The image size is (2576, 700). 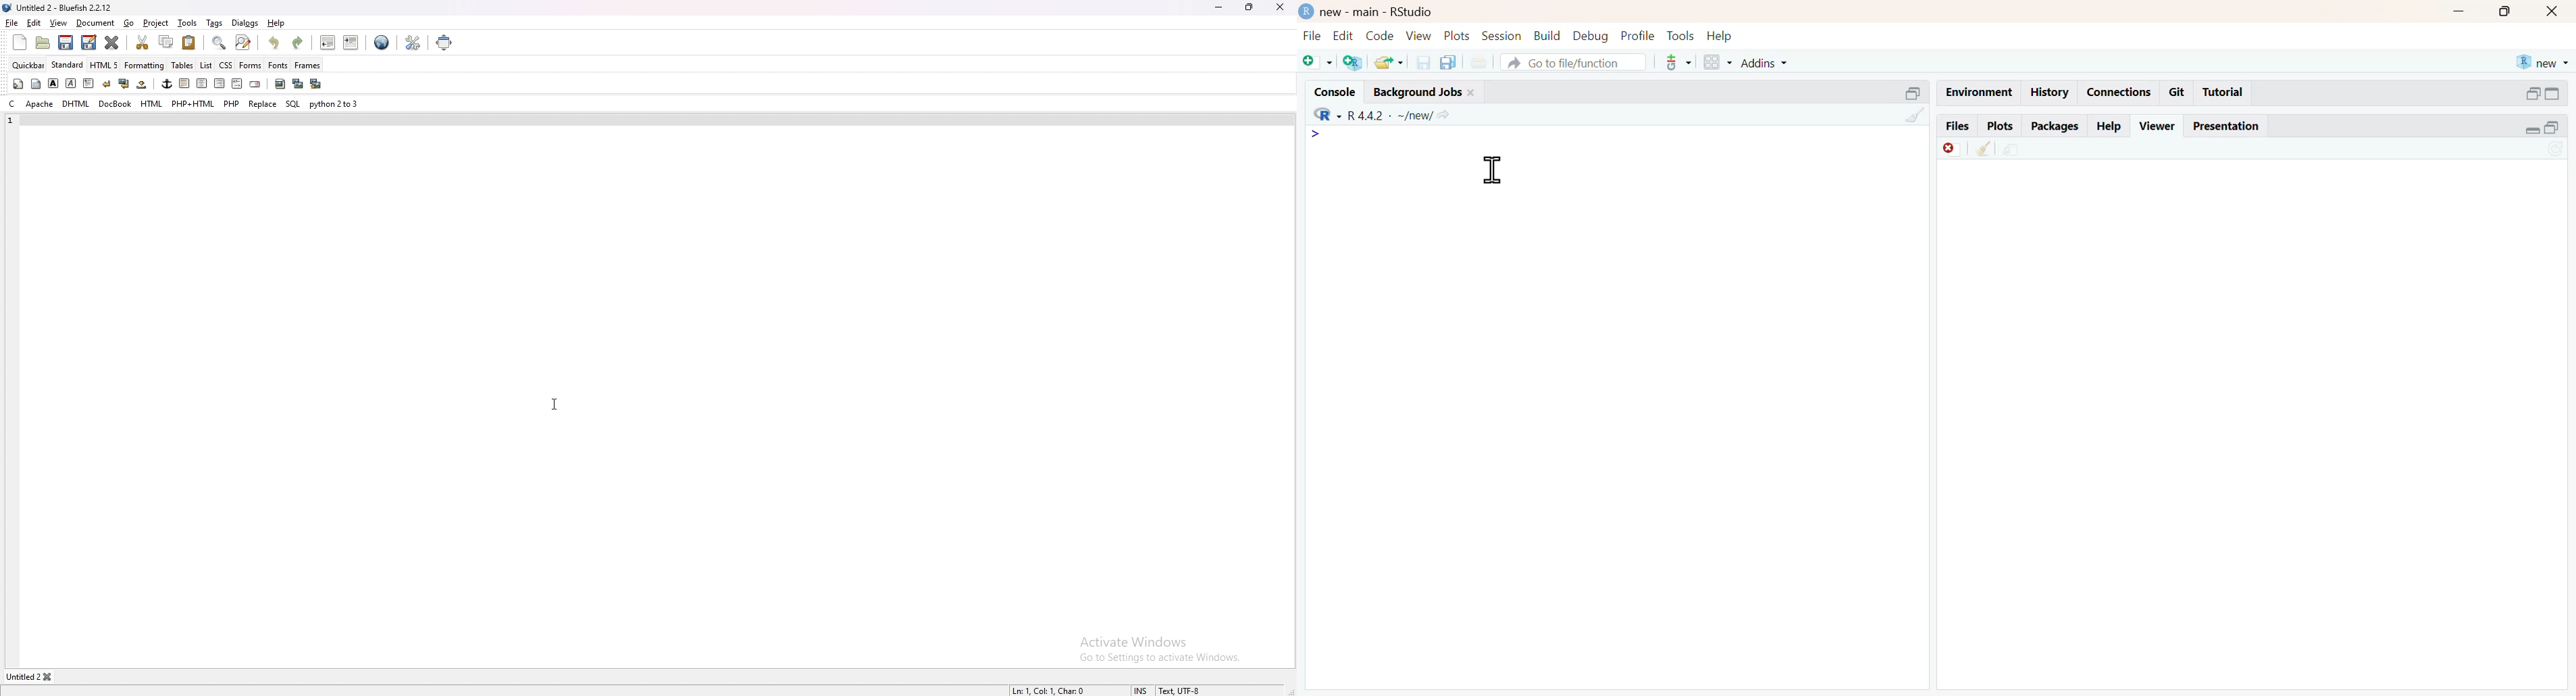 What do you see at coordinates (70, 83) in the screenshot?
I see `italic` at bounding box center [70, 83].